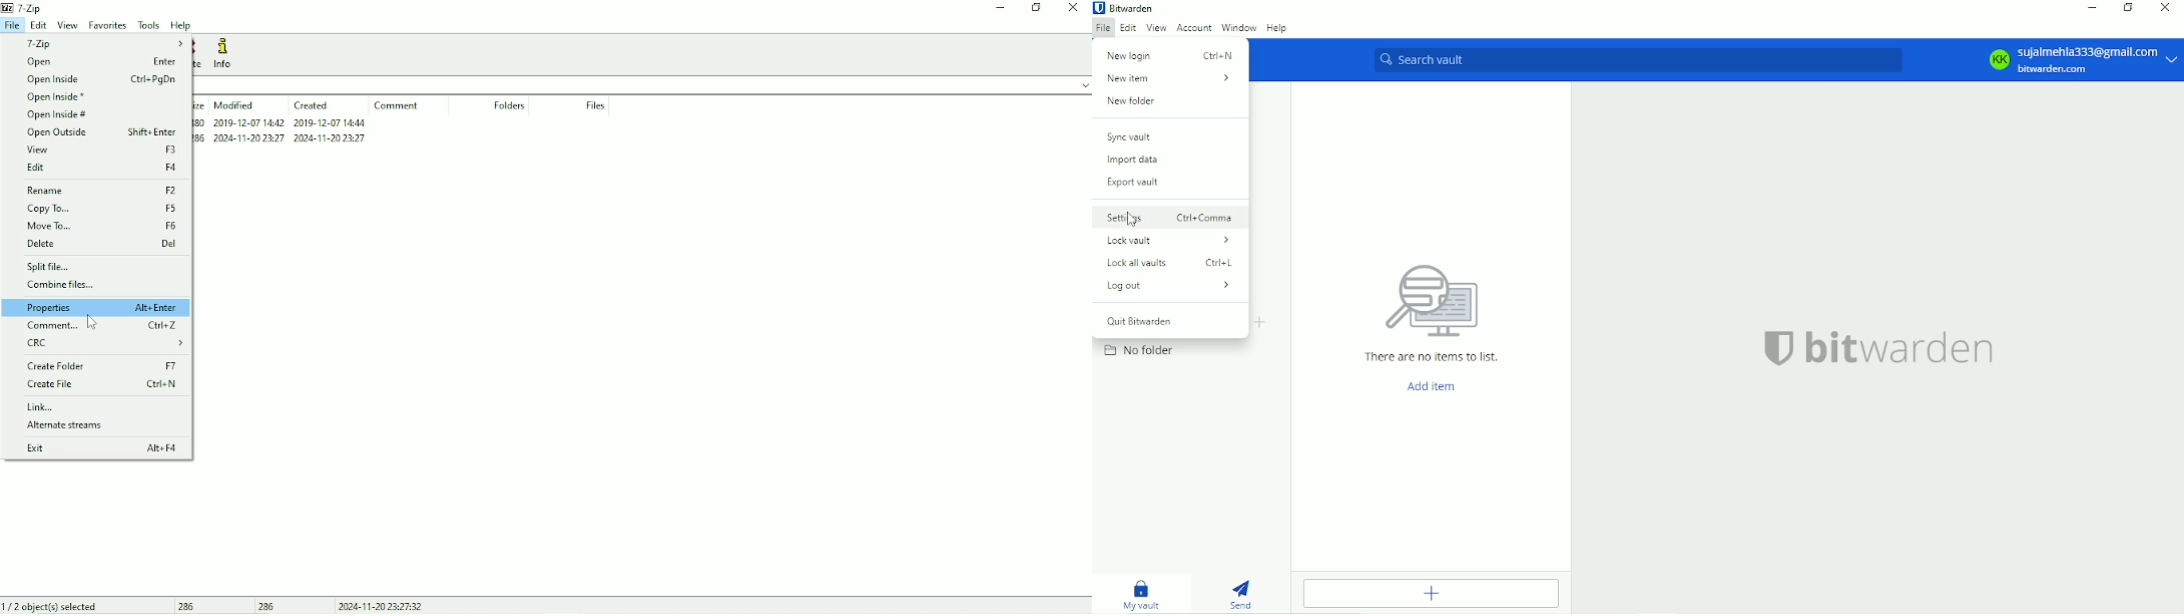 Image resolution: width=2184 pixels, height=616 pixels. I want to click on CRC, so click(105, 343).